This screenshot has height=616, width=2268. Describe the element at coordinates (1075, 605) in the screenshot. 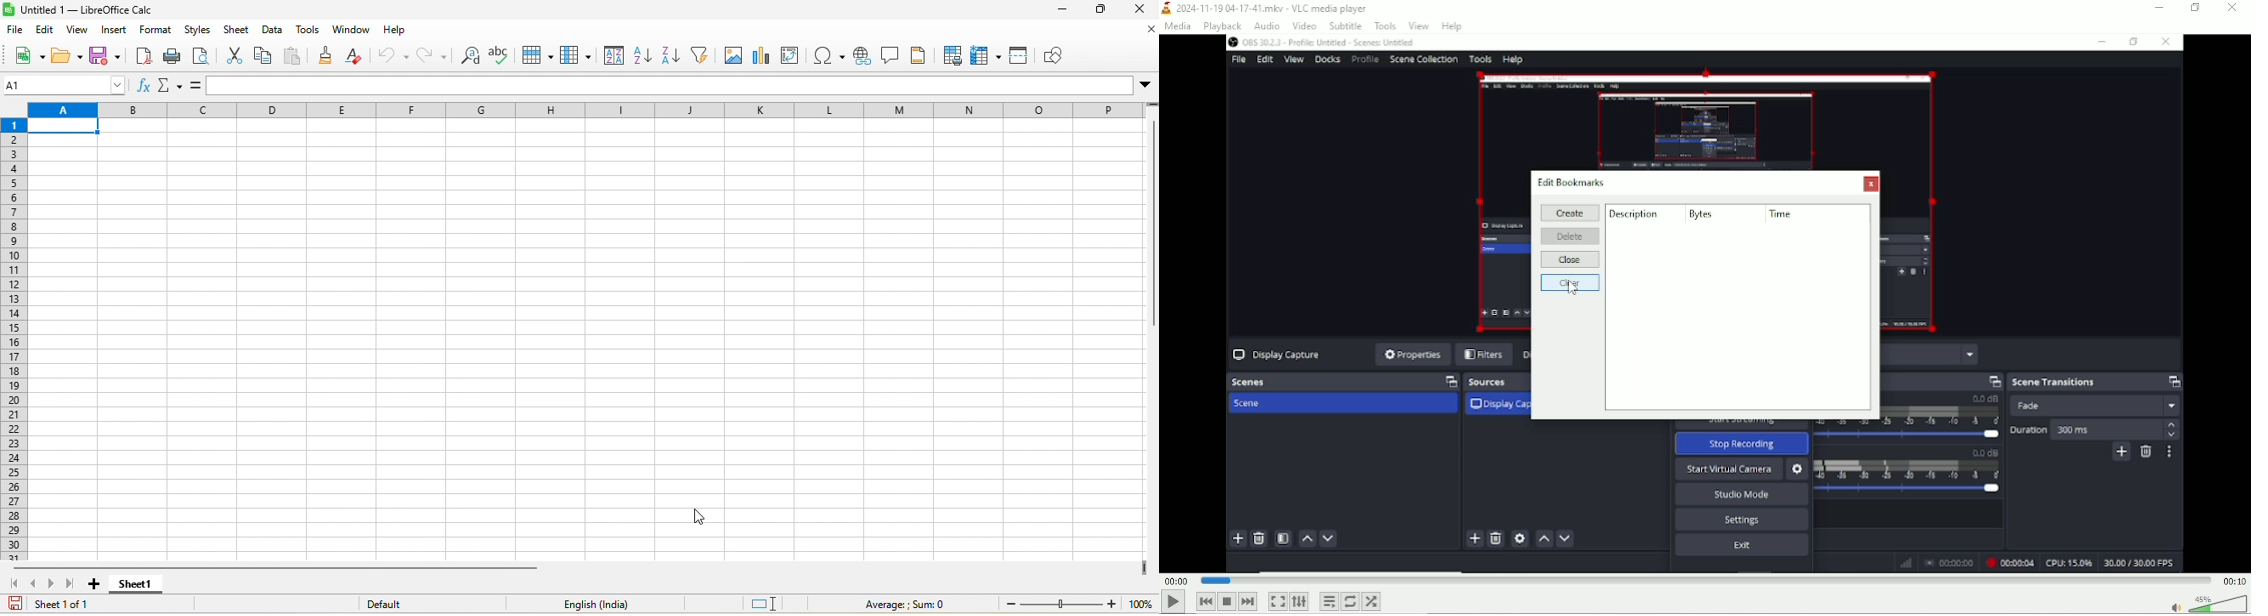

I see `zoom` at that location.